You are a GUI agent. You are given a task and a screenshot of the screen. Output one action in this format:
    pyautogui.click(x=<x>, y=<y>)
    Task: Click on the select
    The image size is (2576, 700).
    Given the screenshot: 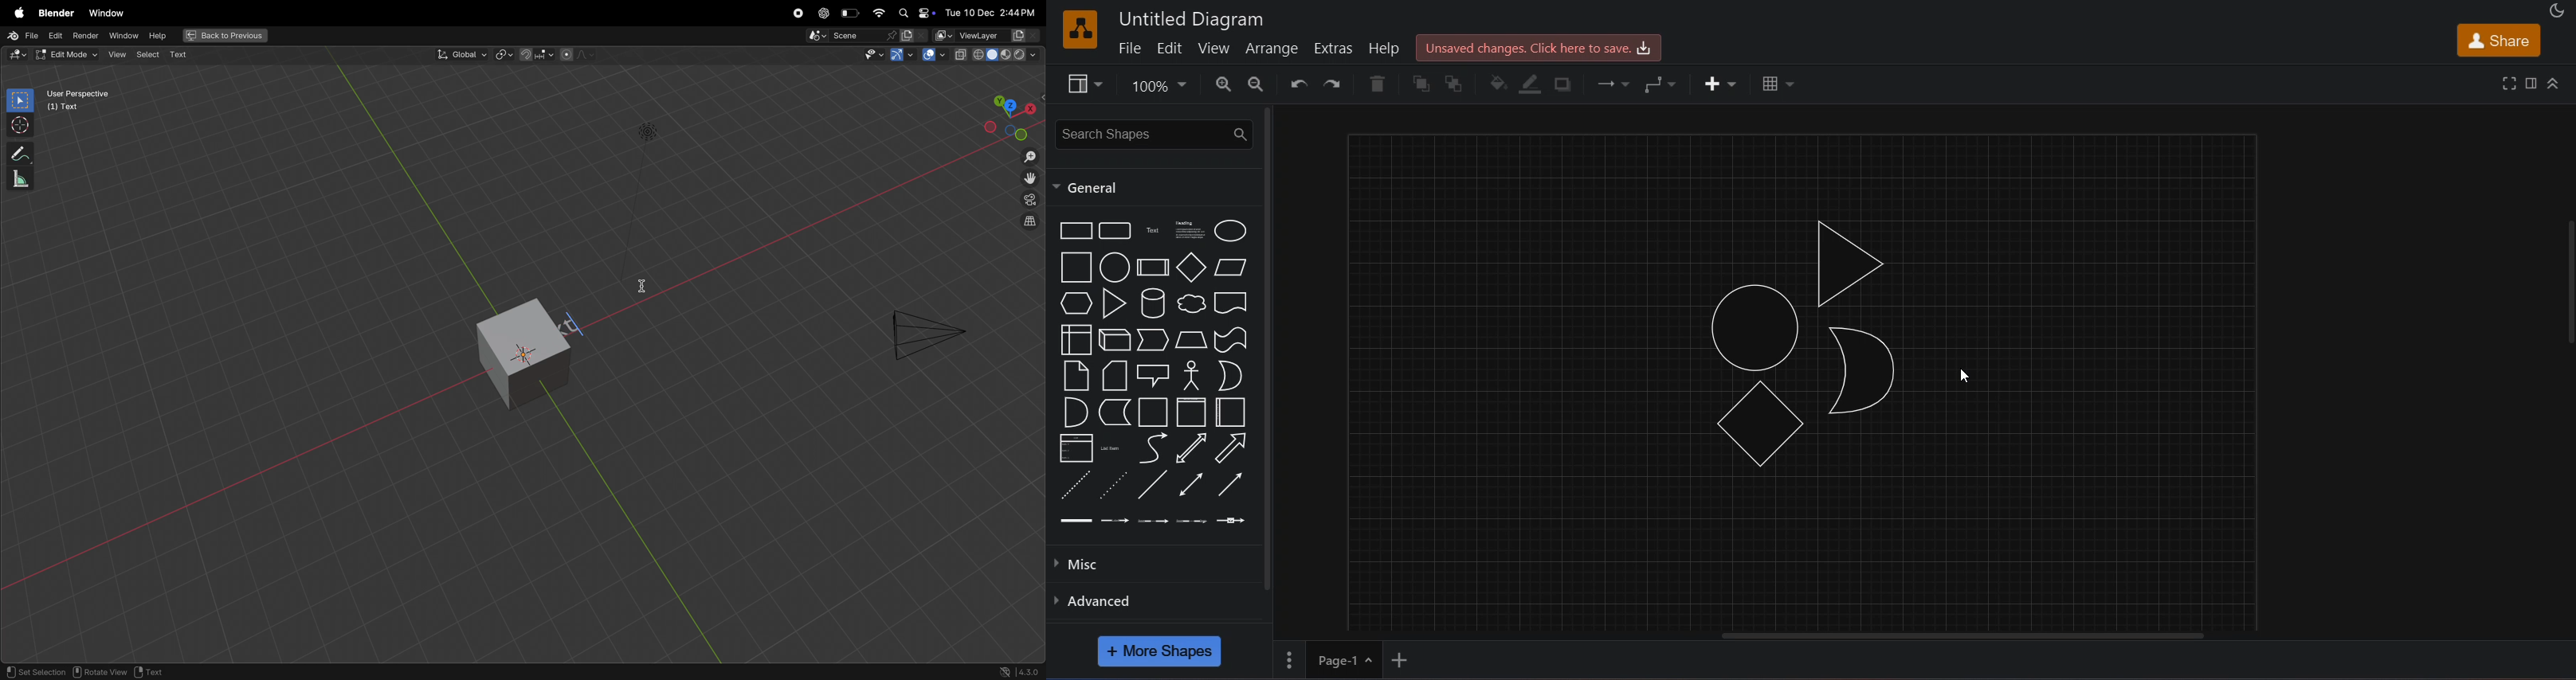 What is the action you would take?
    pyautogui.click(x=19, y=100)
    